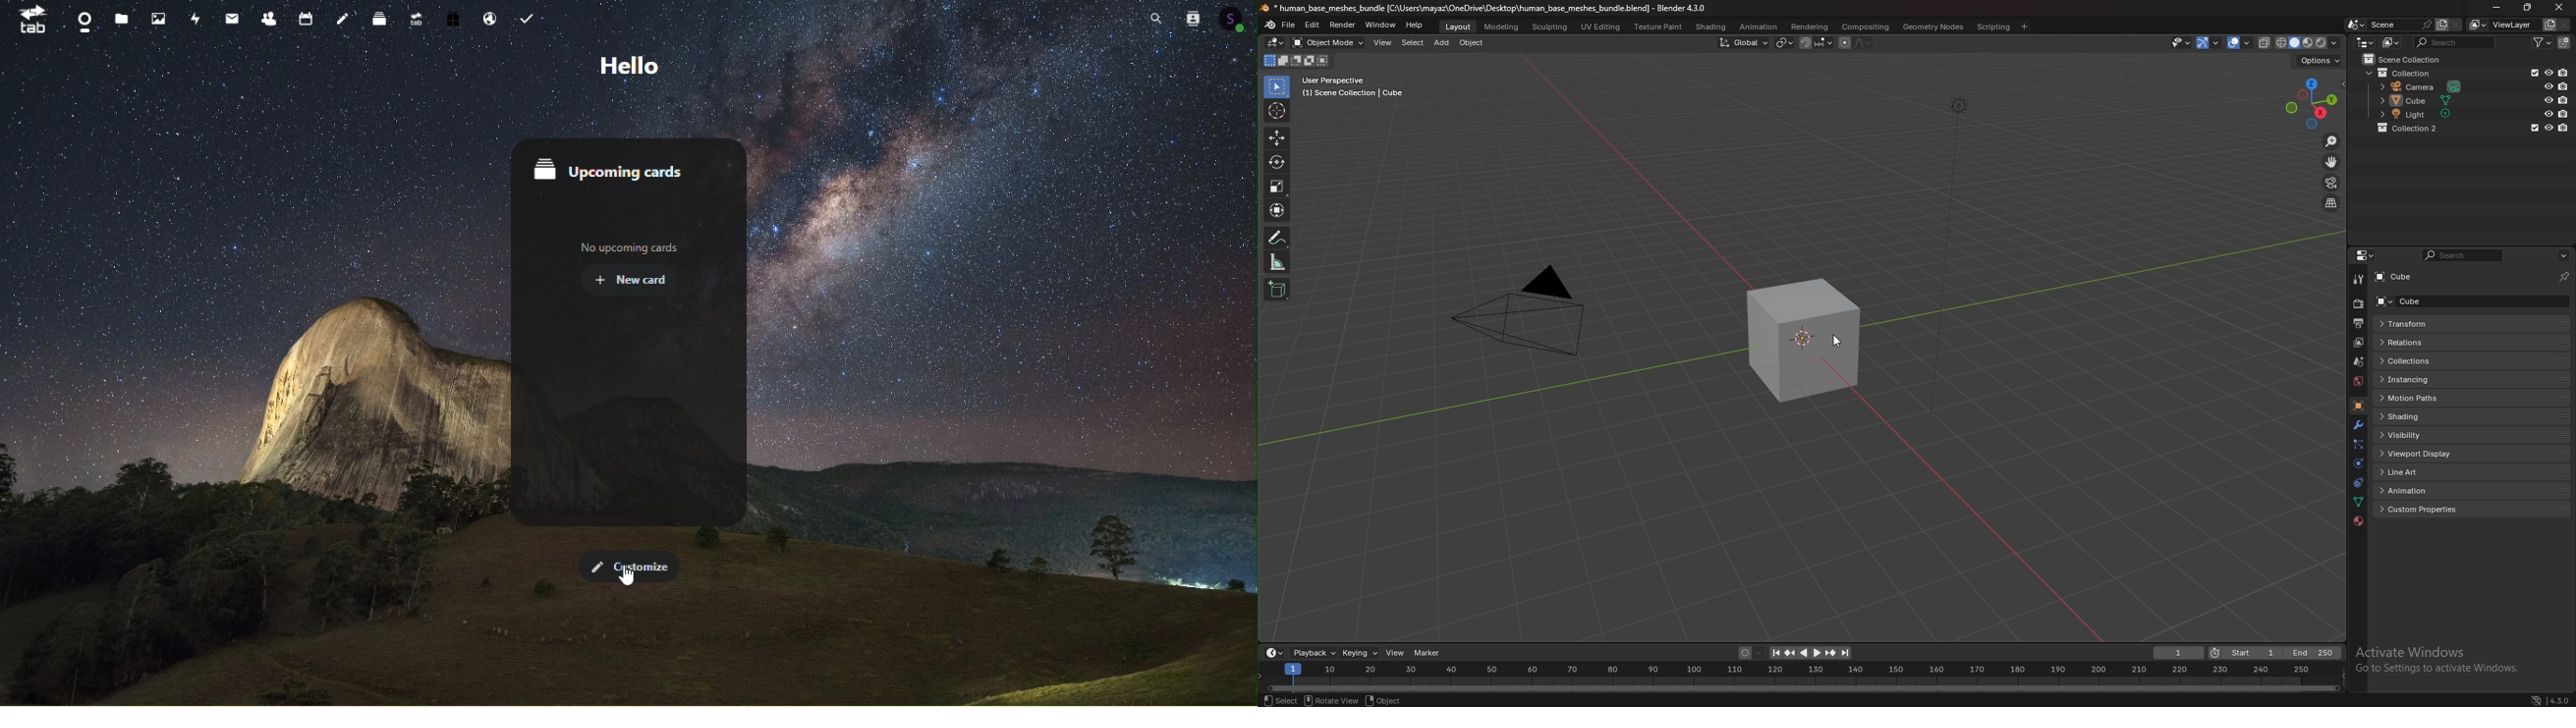  Describe the element at coordinates (626, 63) in the screenshot. I see `Hello` at that location.